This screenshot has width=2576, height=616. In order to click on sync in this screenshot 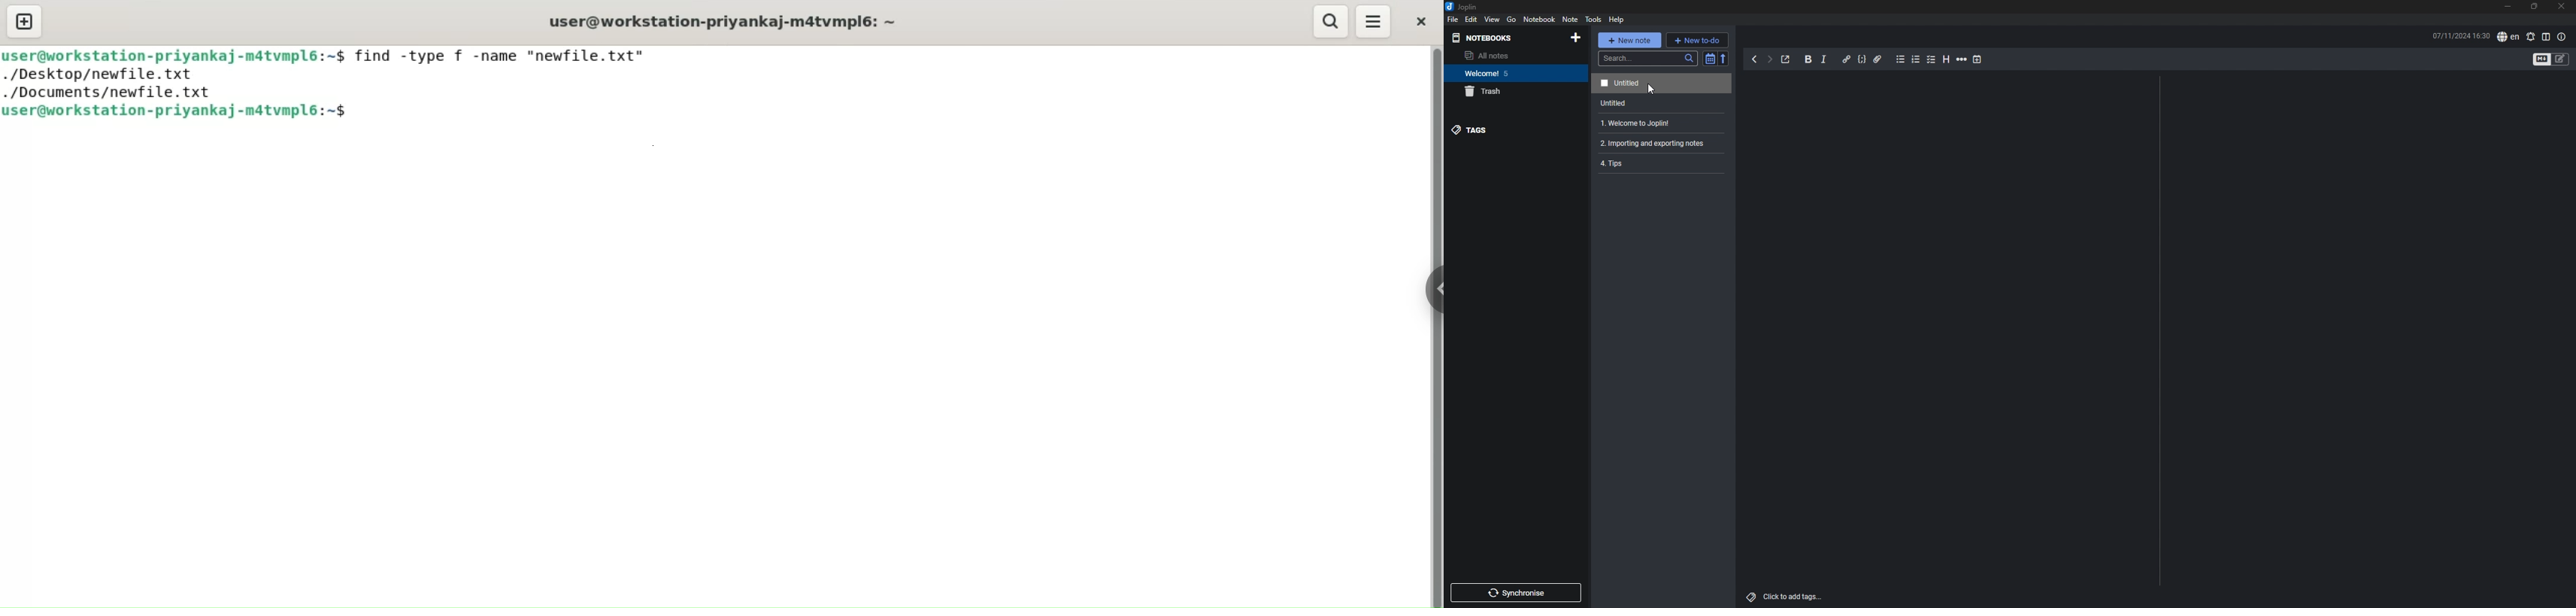, I will do `click(1516, 593)`.